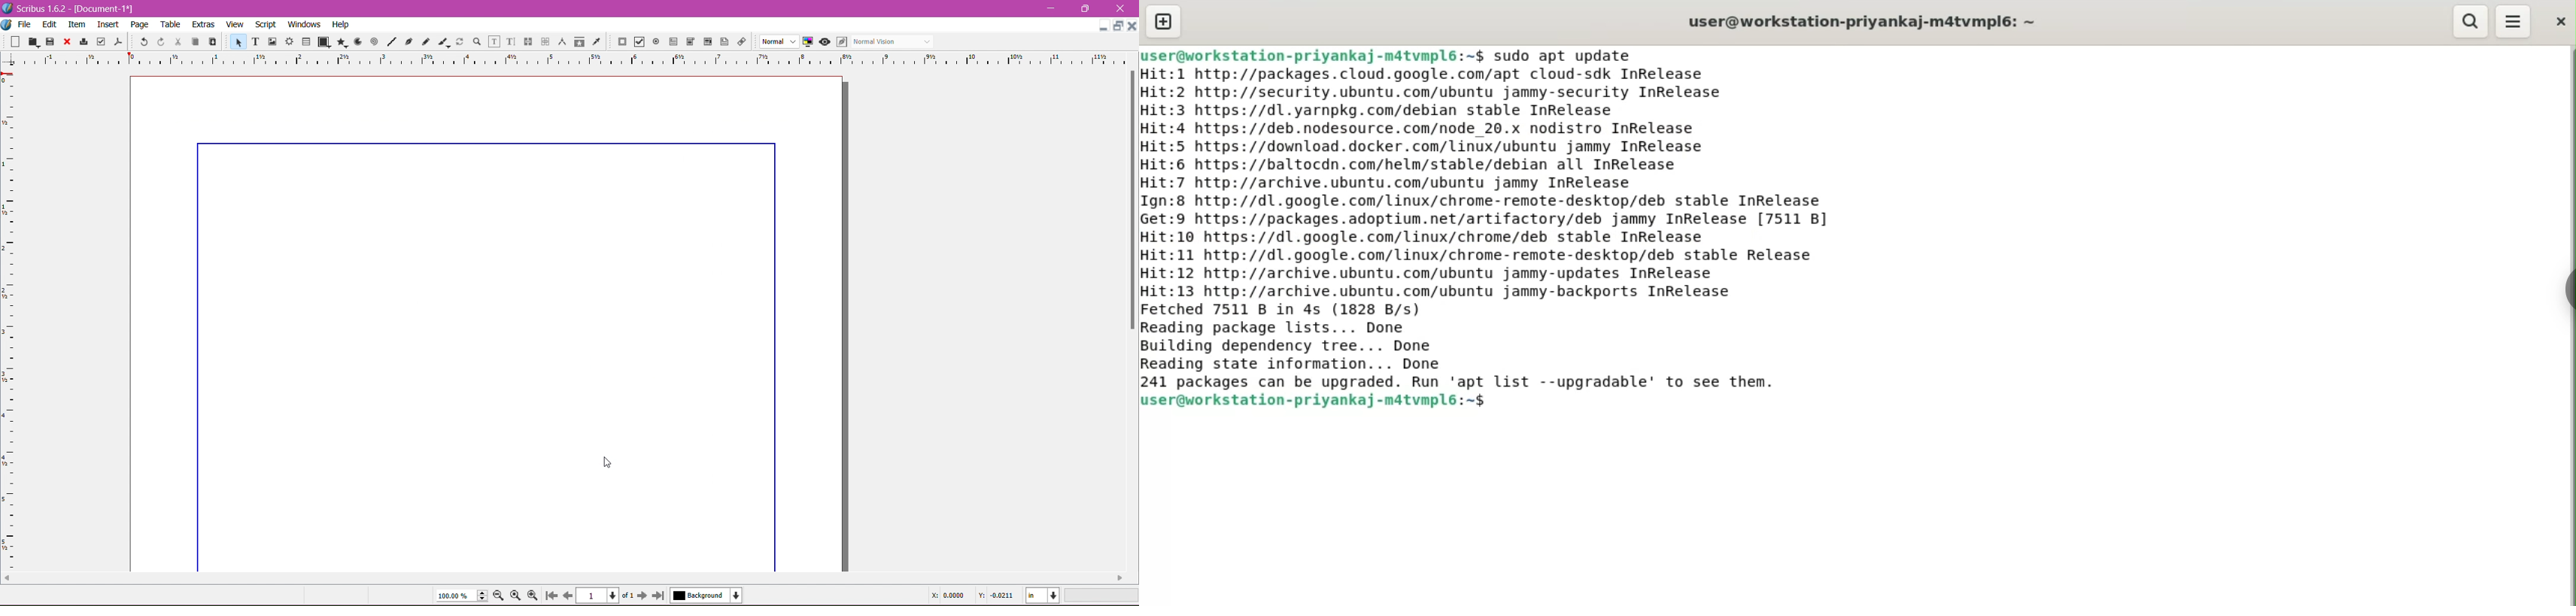  What do you see at coordinates (443, 42) in the screenshot?
I see `Calligraphic Line` at bounding box center [443, 42].